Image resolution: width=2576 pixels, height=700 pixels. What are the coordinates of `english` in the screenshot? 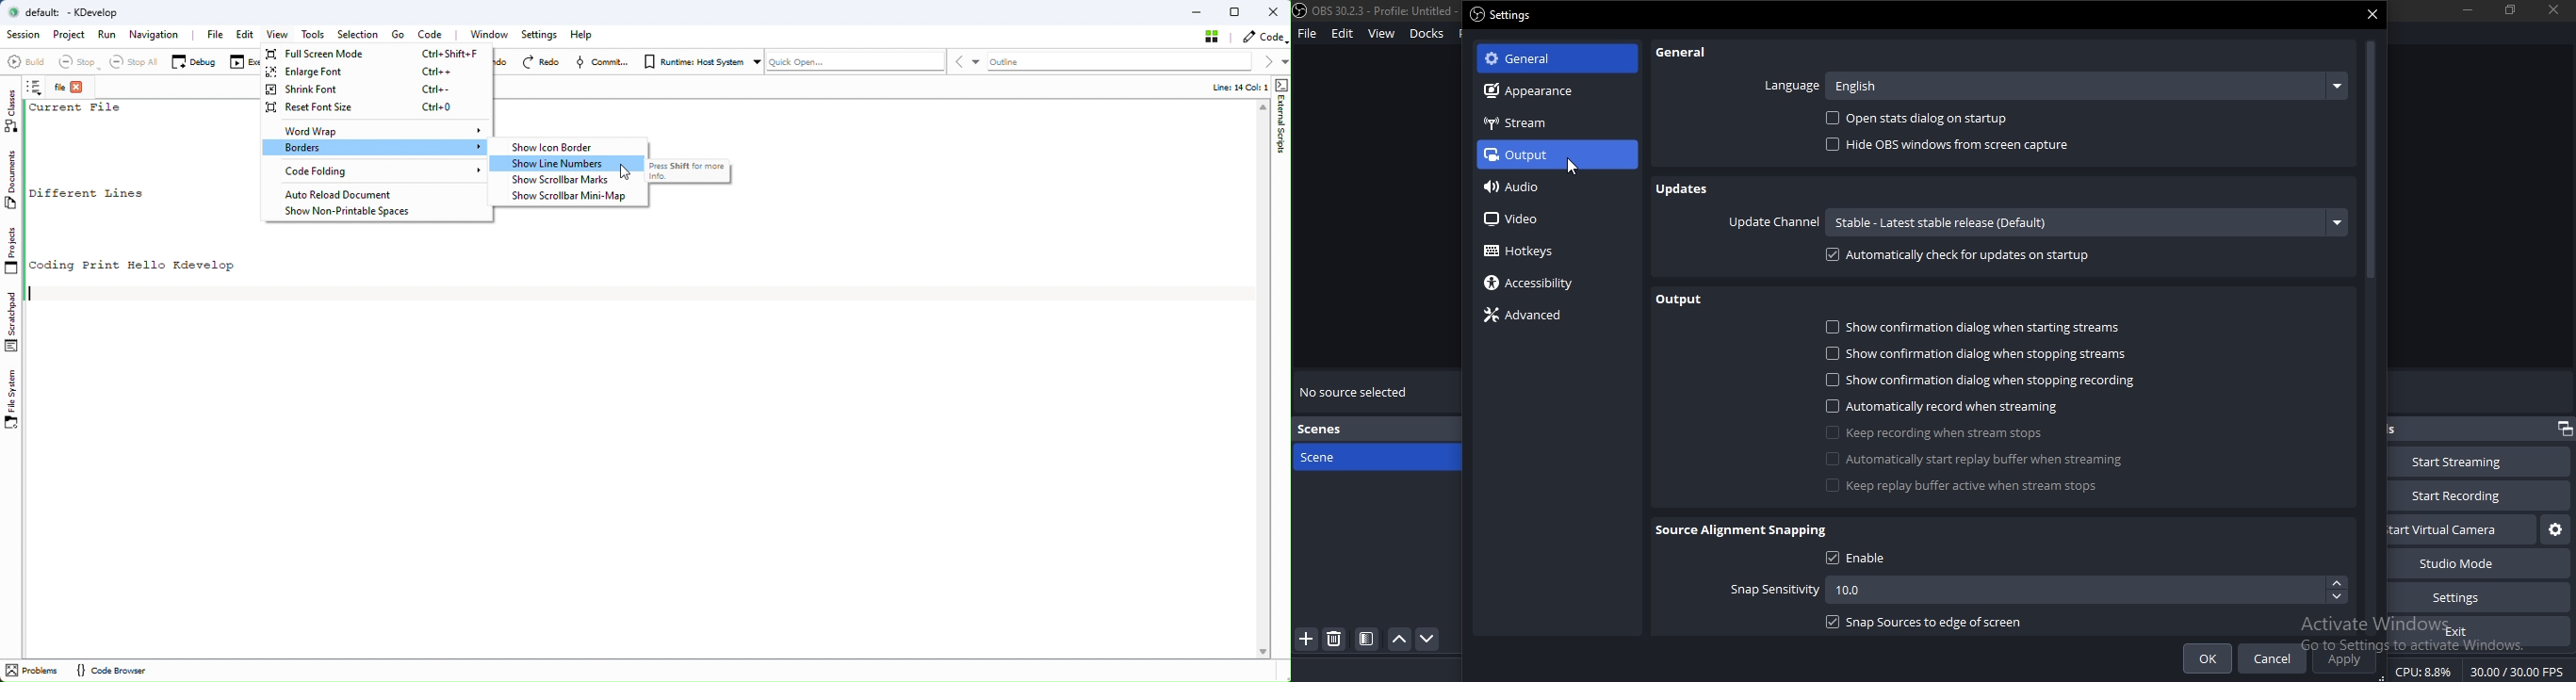 It's located at (2083, 85).